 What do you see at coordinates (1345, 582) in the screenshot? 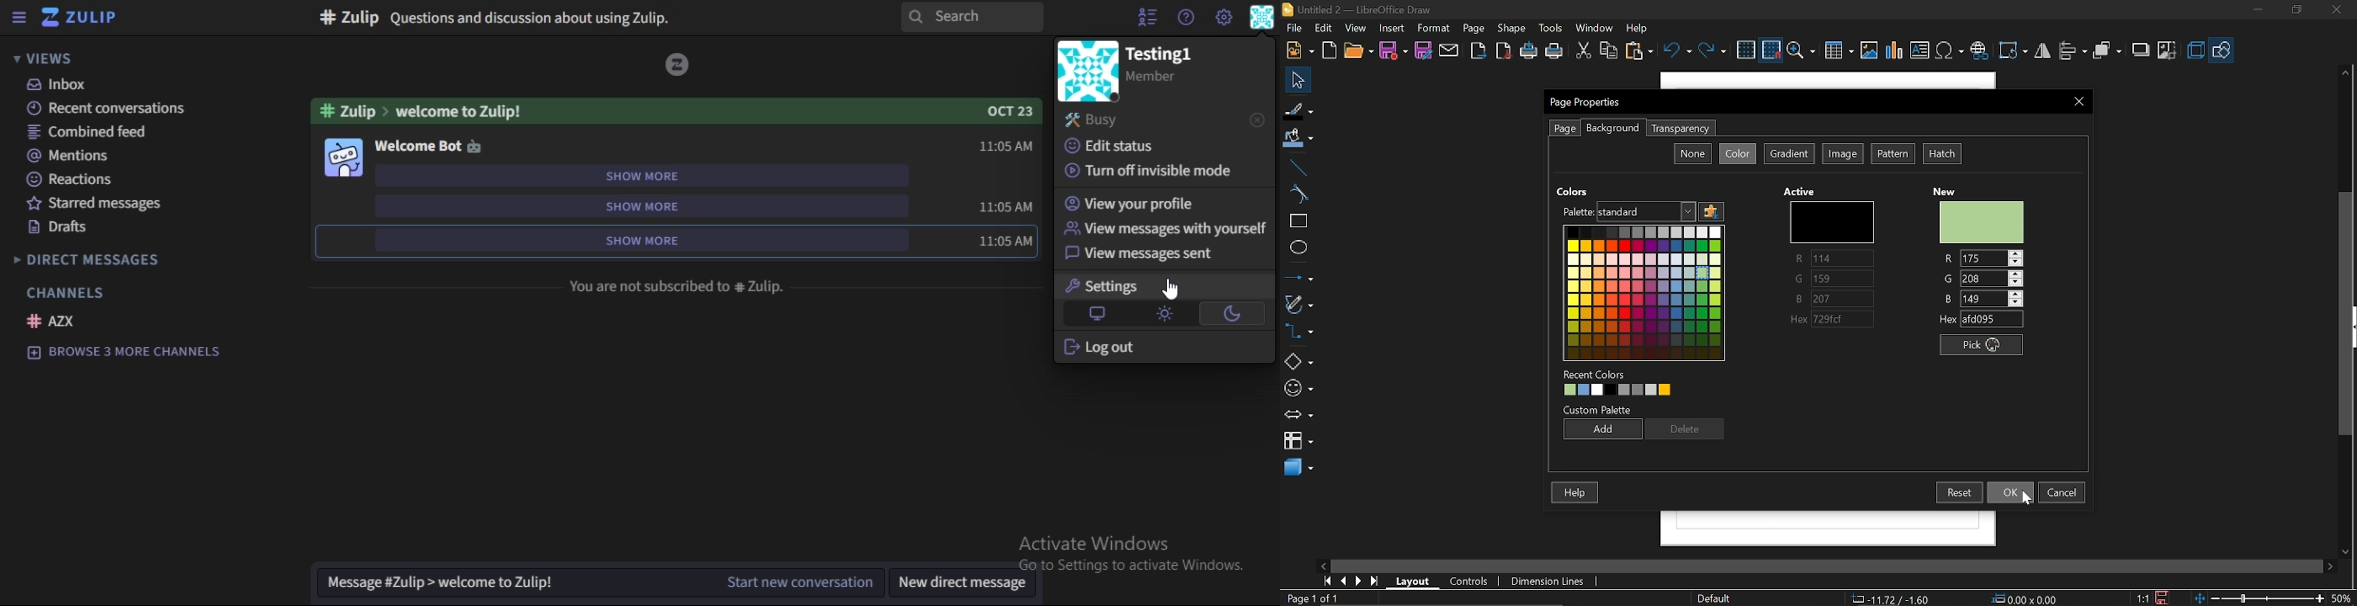
I see `Previous` at bounding box center [1345, 582].